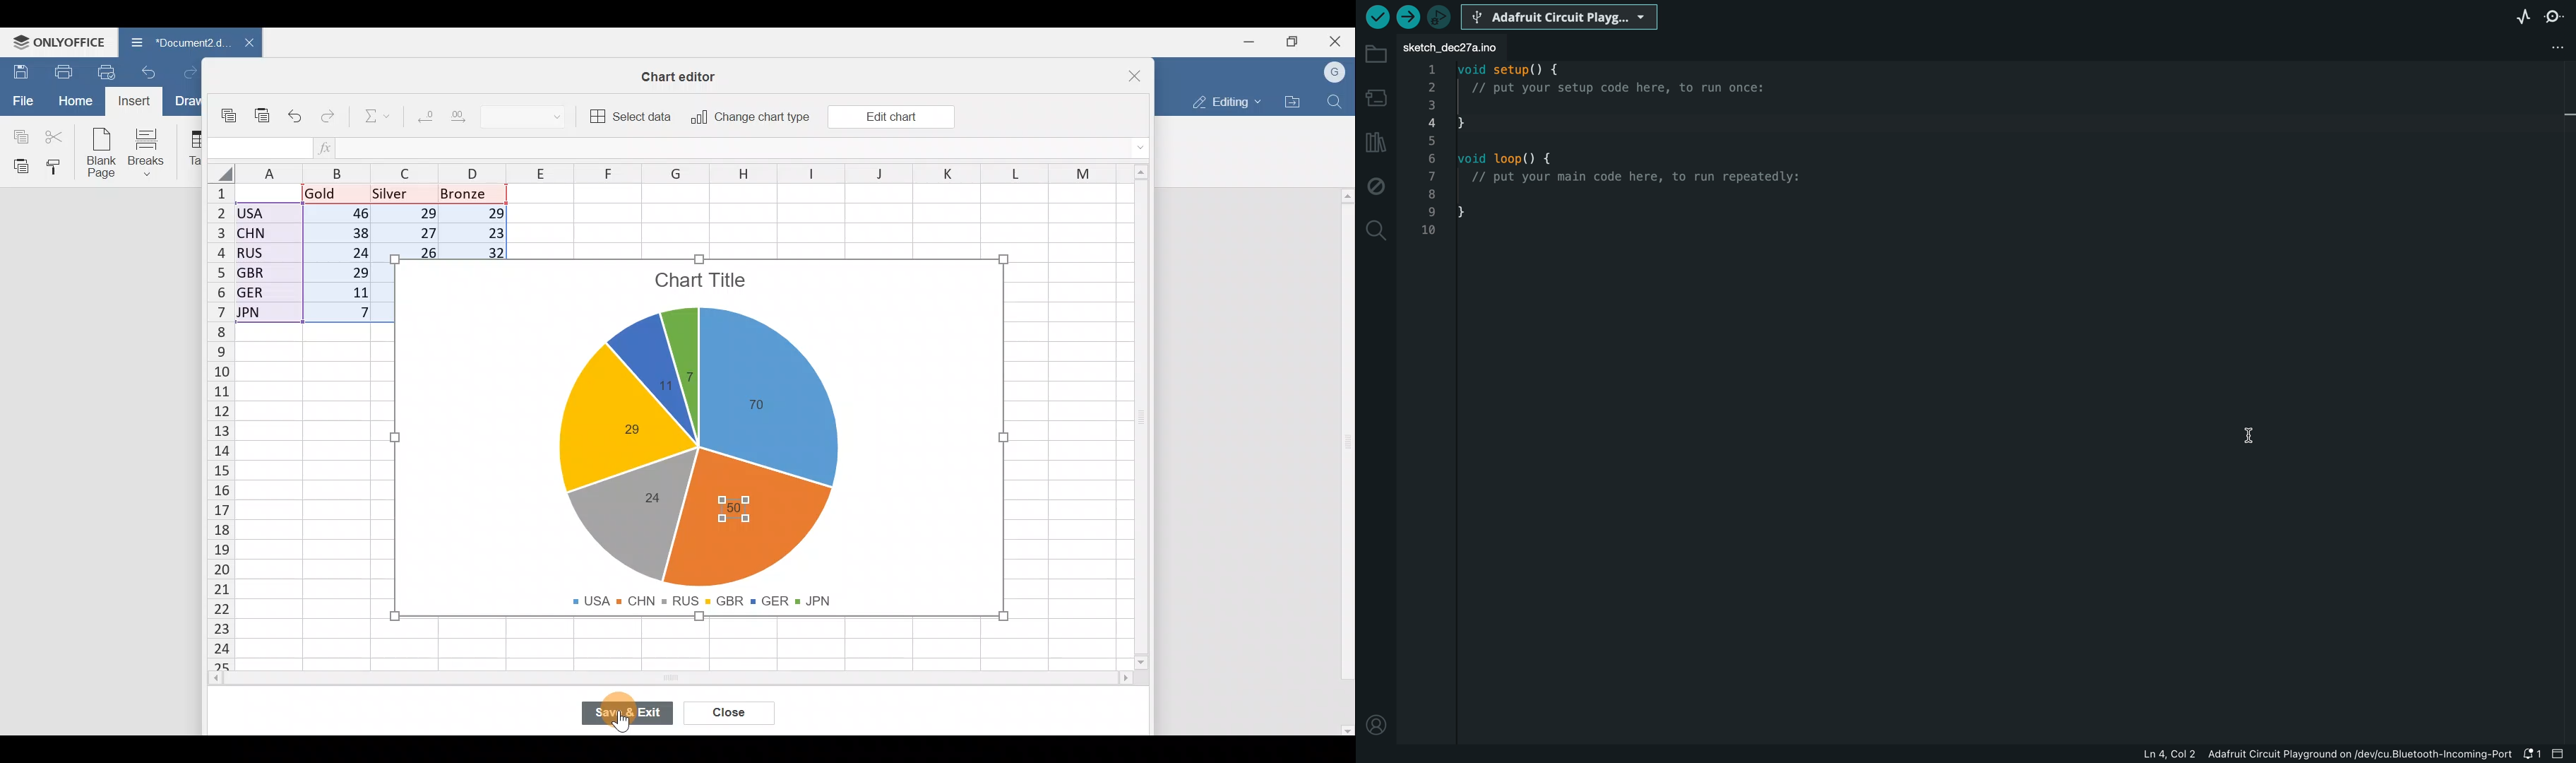 The image size is (2576, 784). What do you see at coordinates (635, 714) in the screenshot?
I see `Cursor on Save & exit` at bounding box center [635, 714].